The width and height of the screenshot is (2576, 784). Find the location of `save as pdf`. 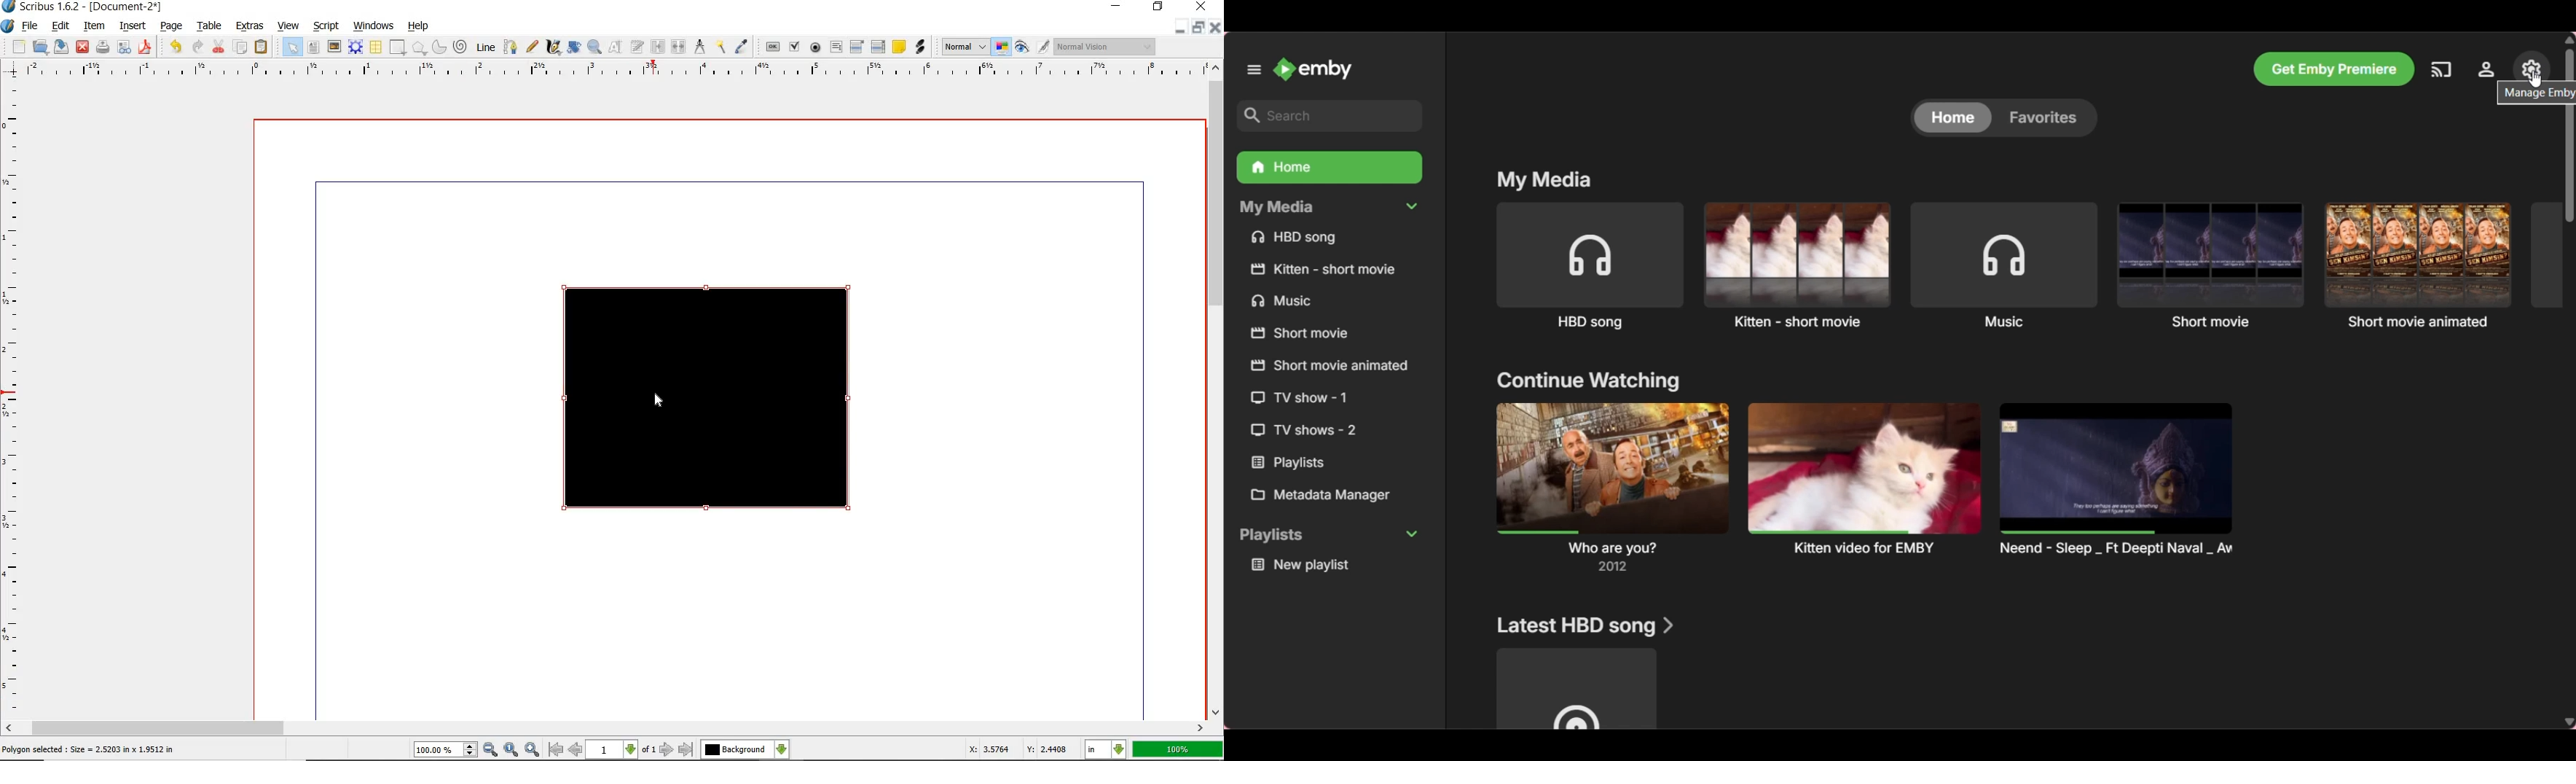

save as pdf is located at coordinates (146, 47).